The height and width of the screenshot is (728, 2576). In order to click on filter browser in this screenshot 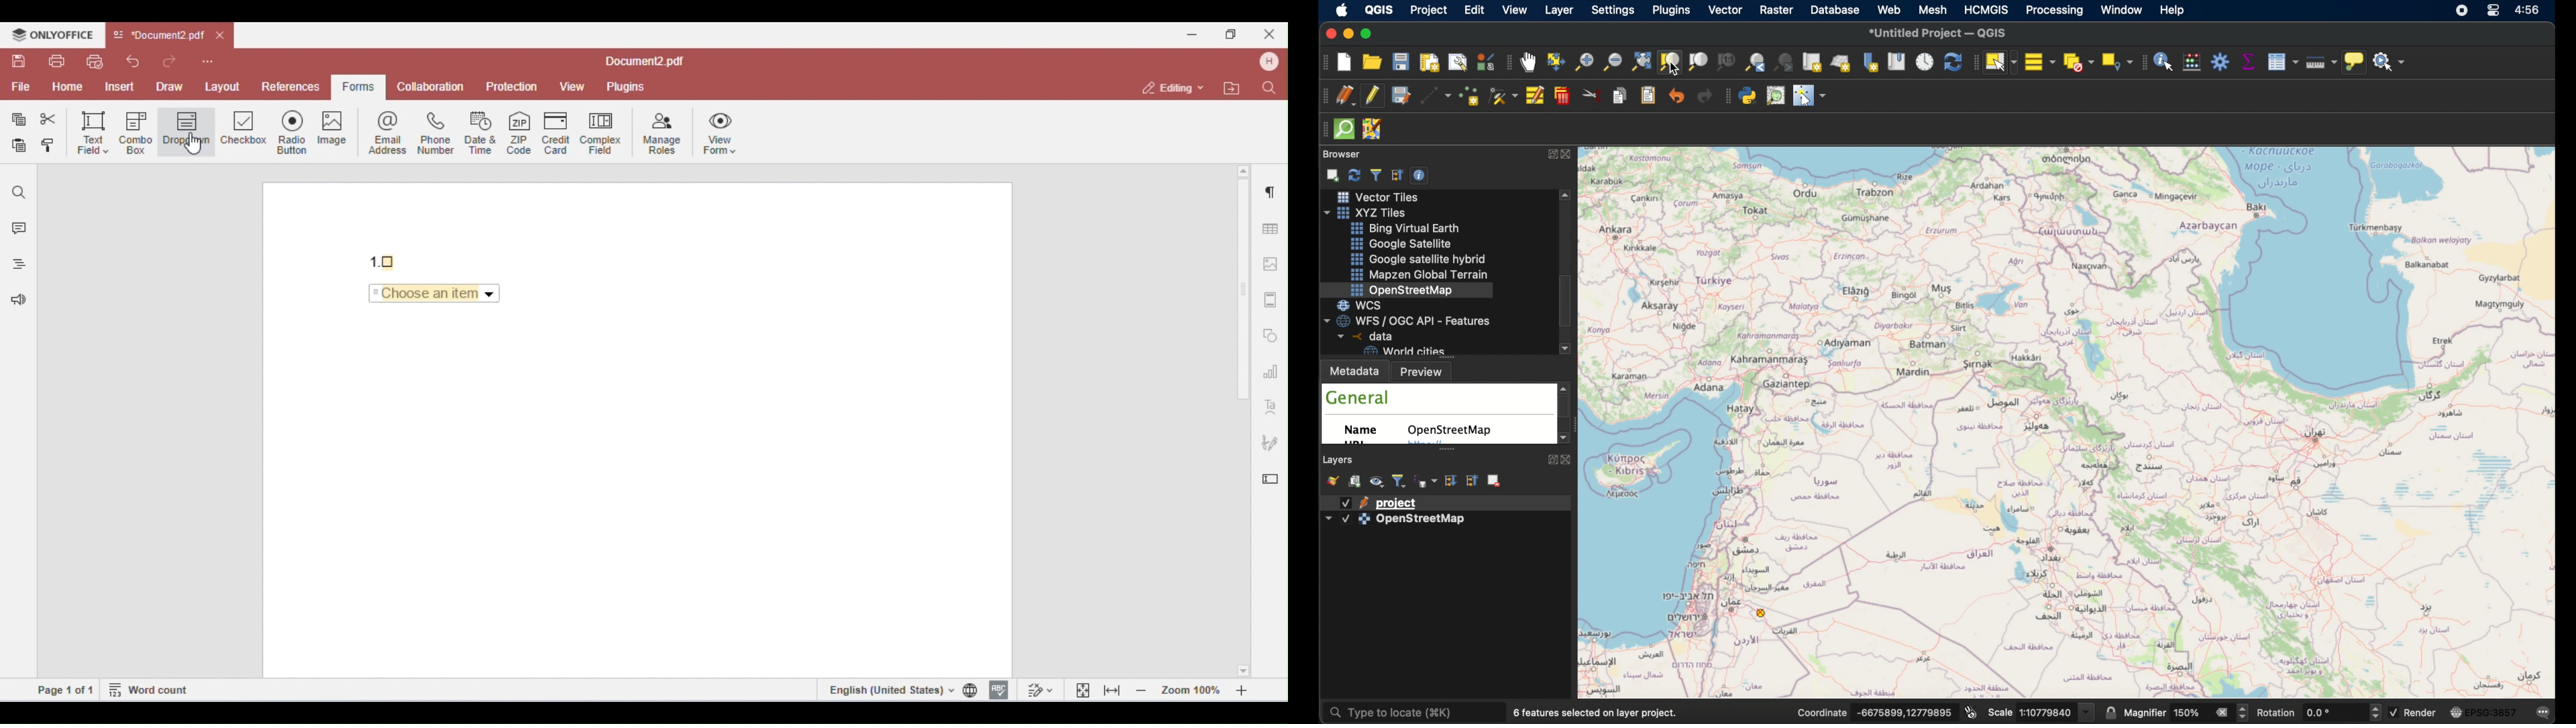, I will do `click(1375, 173)`.